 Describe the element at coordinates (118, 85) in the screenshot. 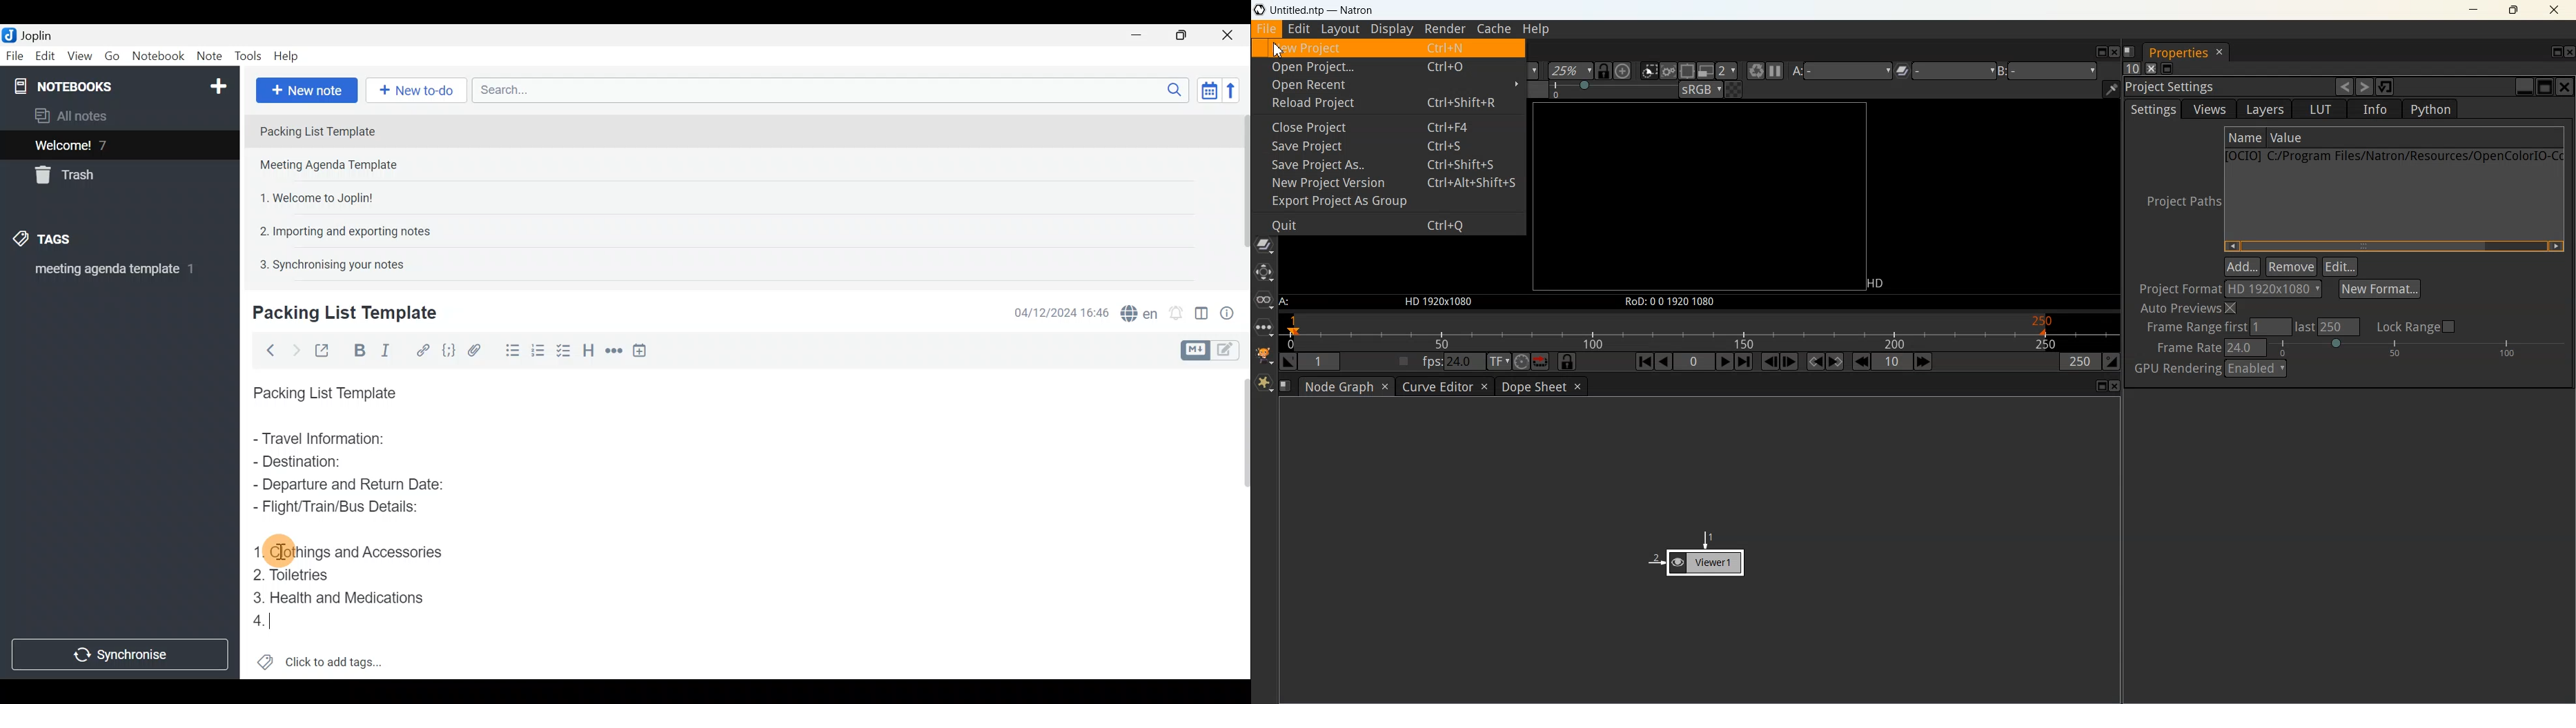

I see `Notebook` at that location.